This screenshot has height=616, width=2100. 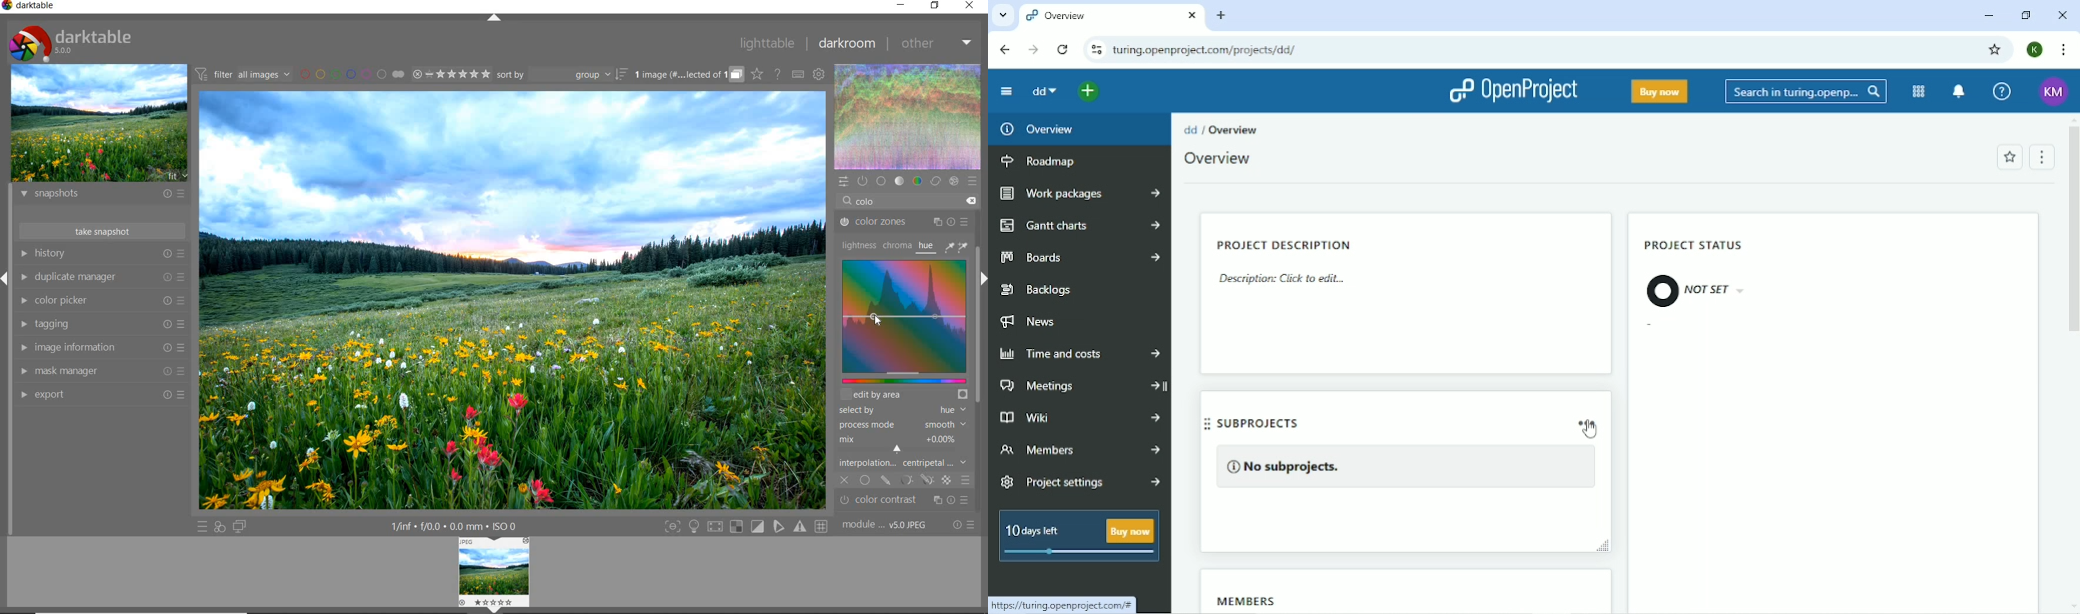 I want to click on quick access for applying any of your styles, so click(x=220, y=527).